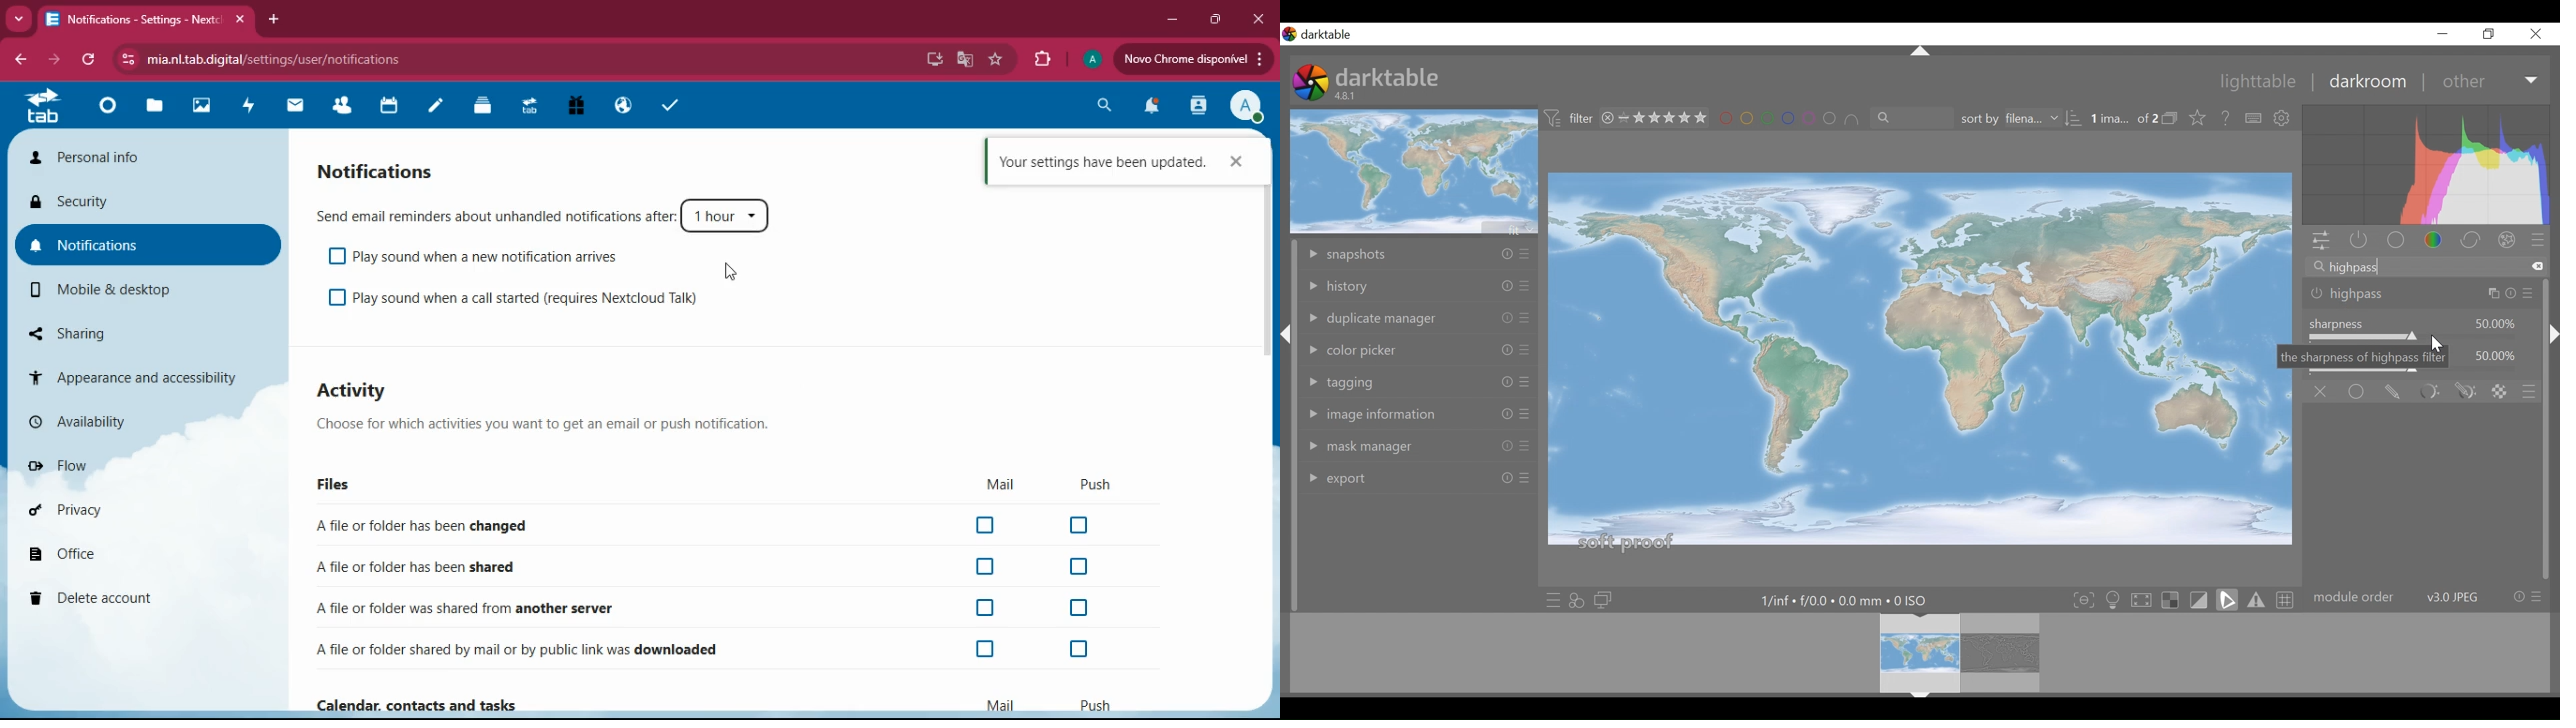 This screenshot has width=2576, height=728. I want to click on uniformly, so click(2357, 392).